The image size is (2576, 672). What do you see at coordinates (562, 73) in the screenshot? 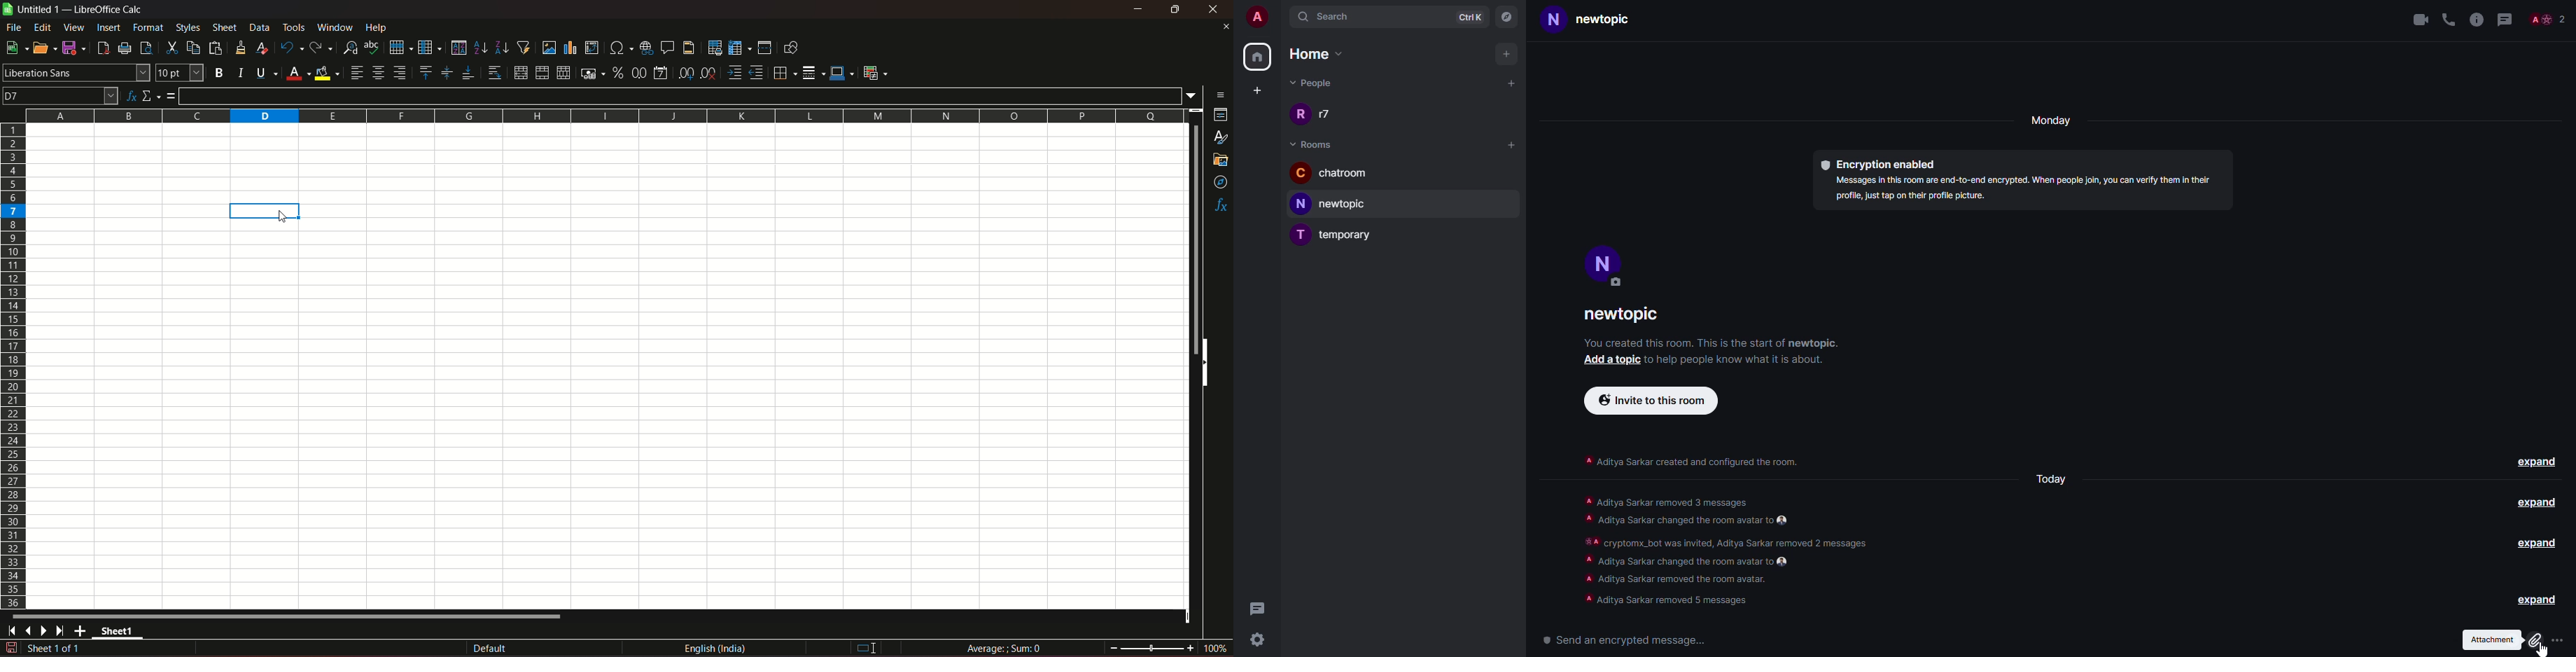
I see `unmerge` at bounding box center [562, 73].